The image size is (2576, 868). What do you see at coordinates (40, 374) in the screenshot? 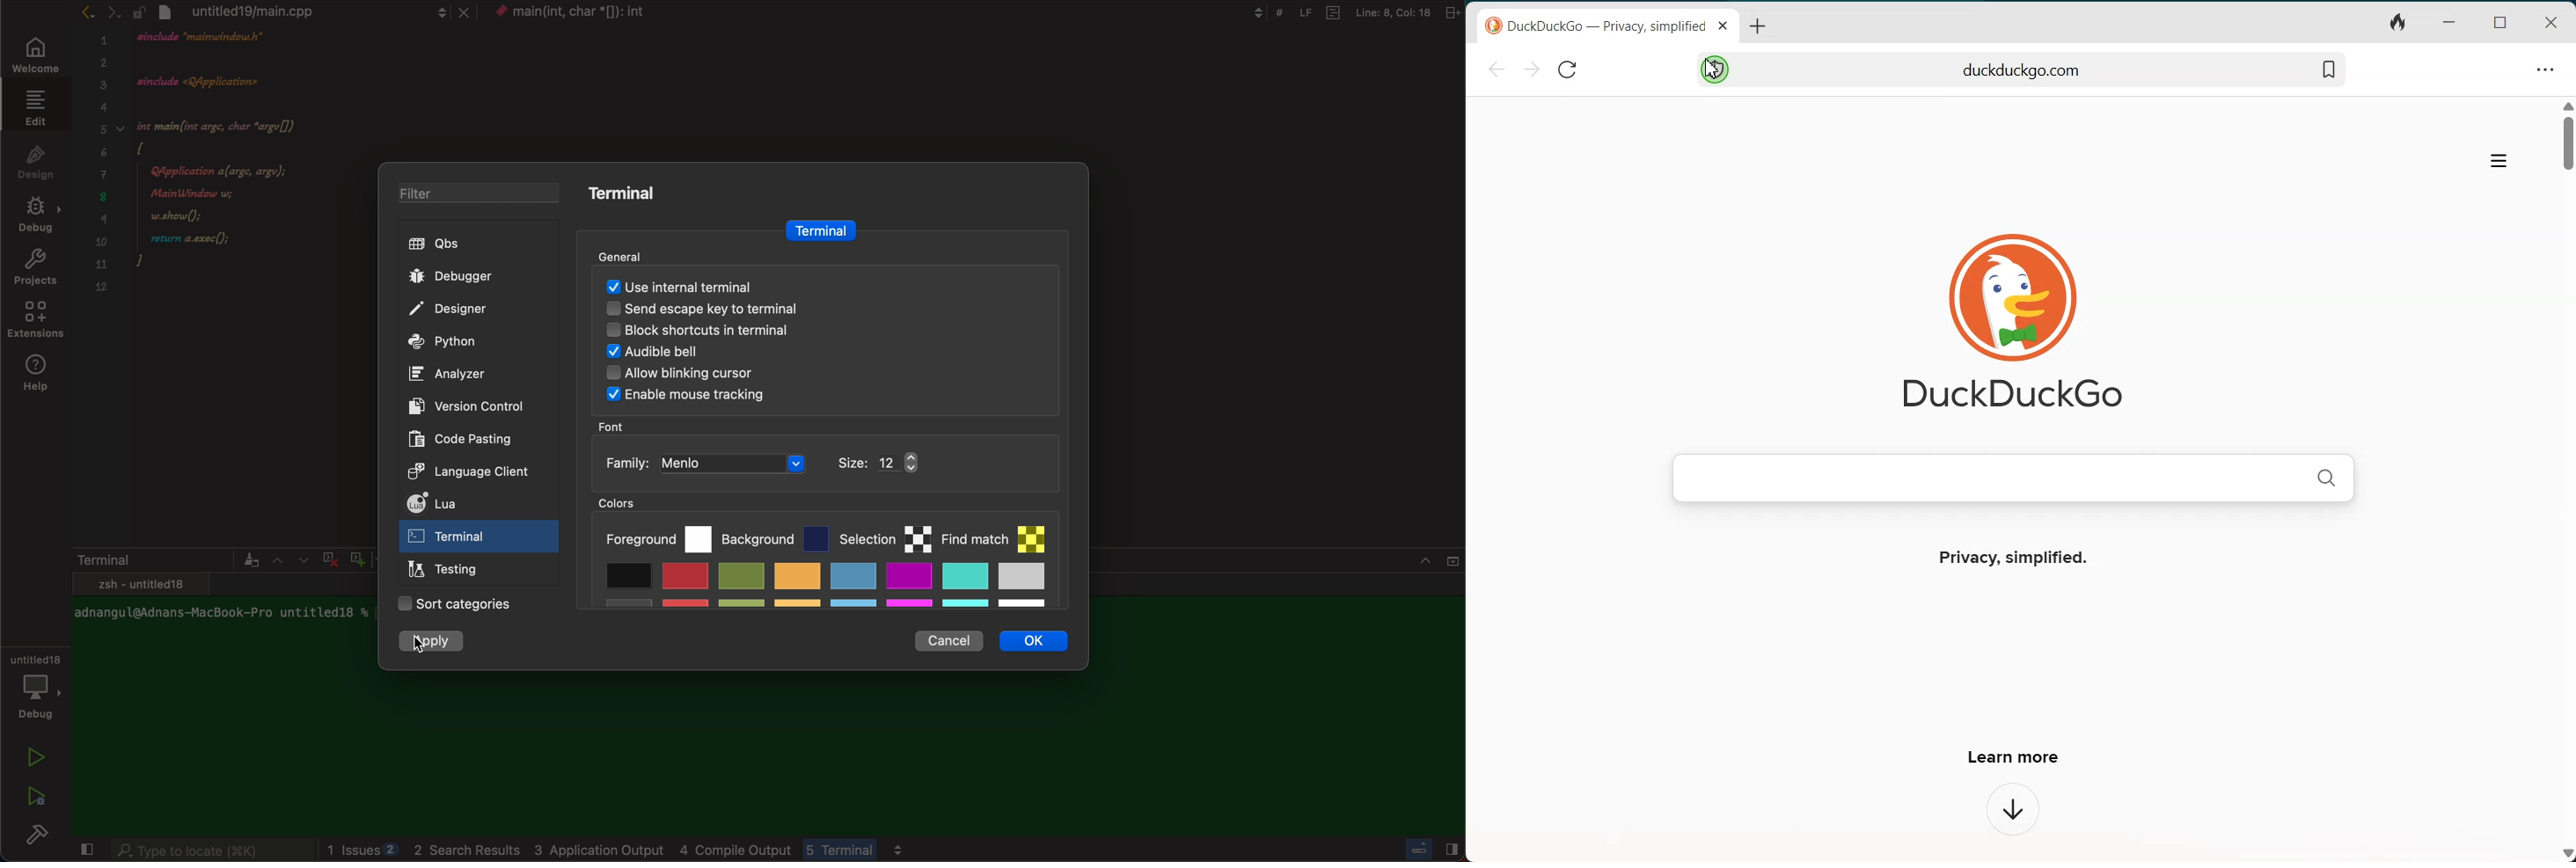
I see `help` at bounding box center [40, 374].